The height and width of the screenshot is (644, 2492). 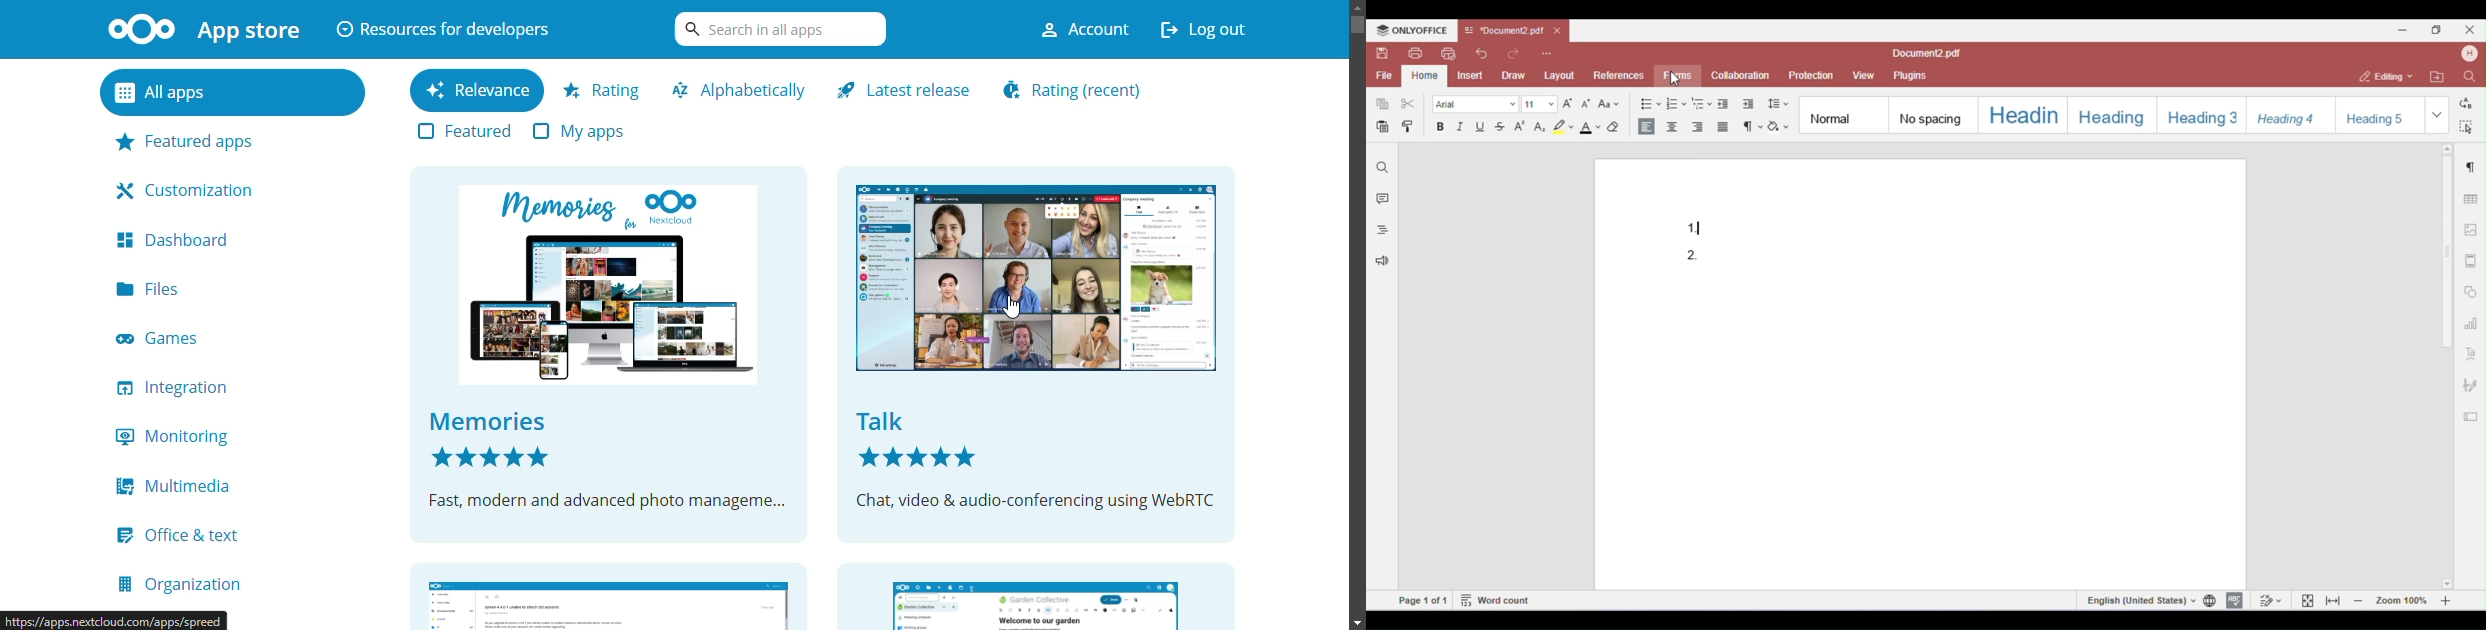 I want to click on office & text, so click(x=189, y=535).